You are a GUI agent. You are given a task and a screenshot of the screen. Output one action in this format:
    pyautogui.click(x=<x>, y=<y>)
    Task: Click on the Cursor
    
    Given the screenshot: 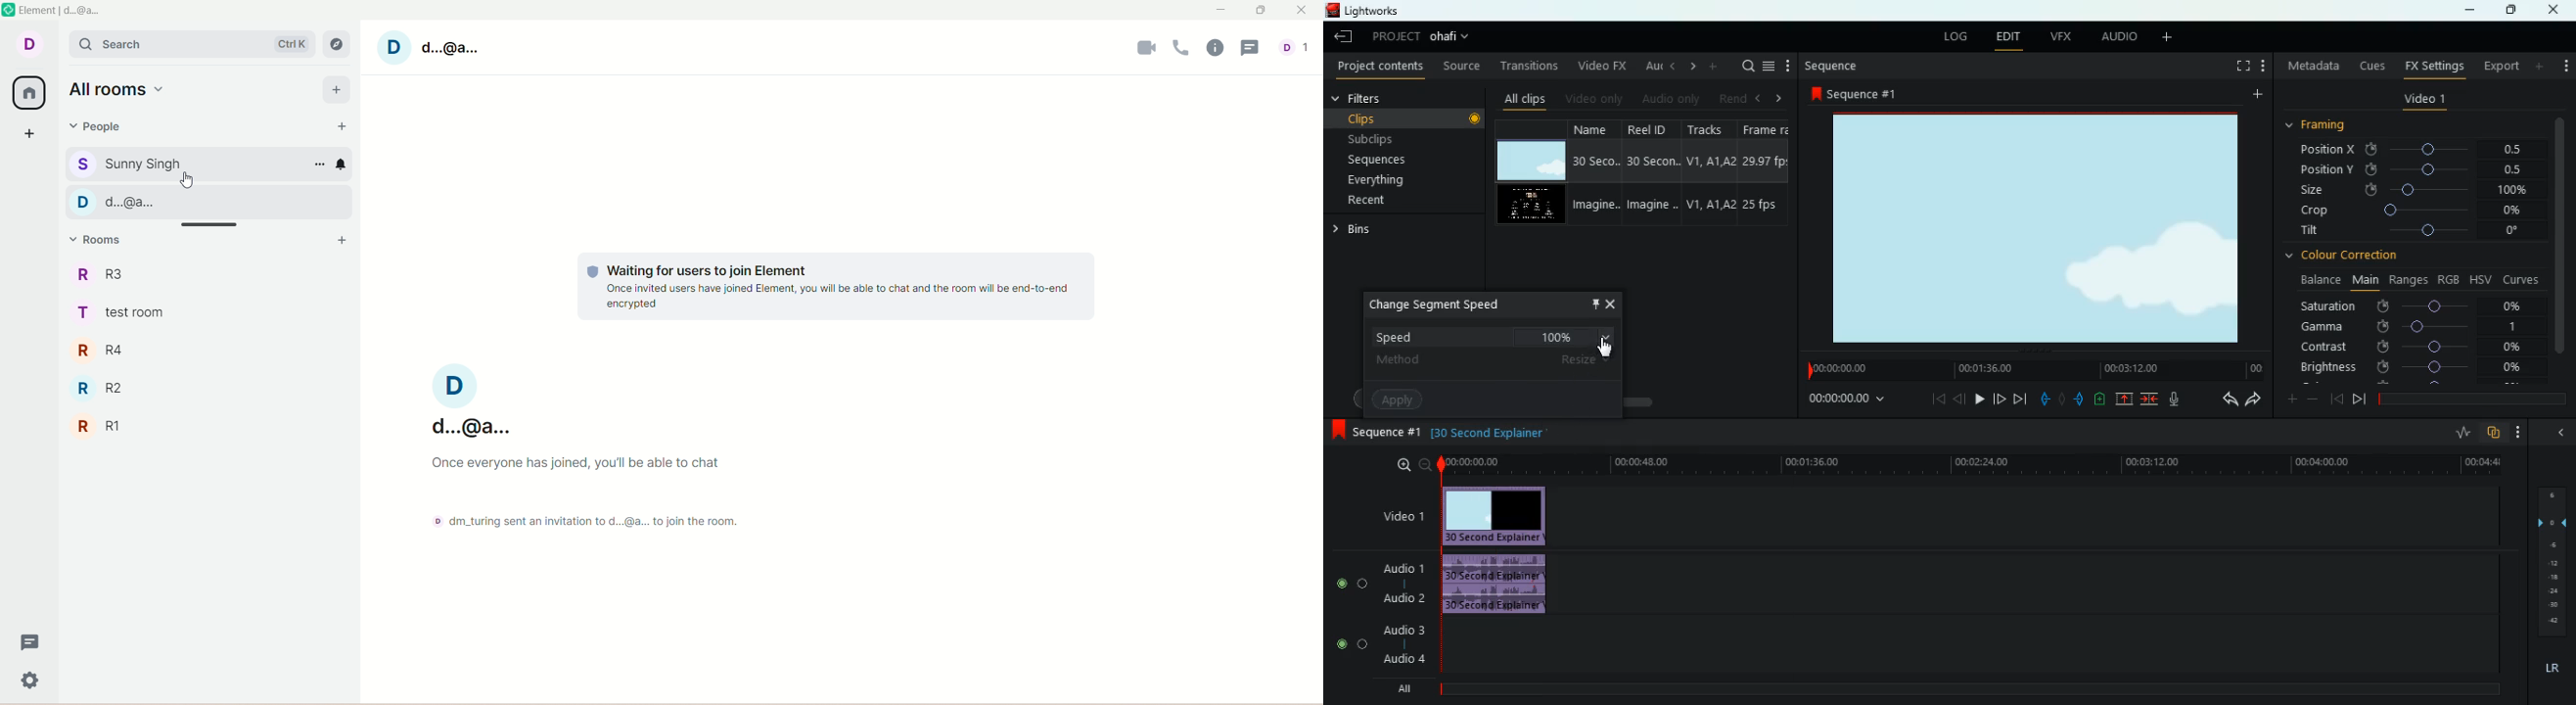 What is the action you would take?
    pyautogui.click(x=186, y=180)
    